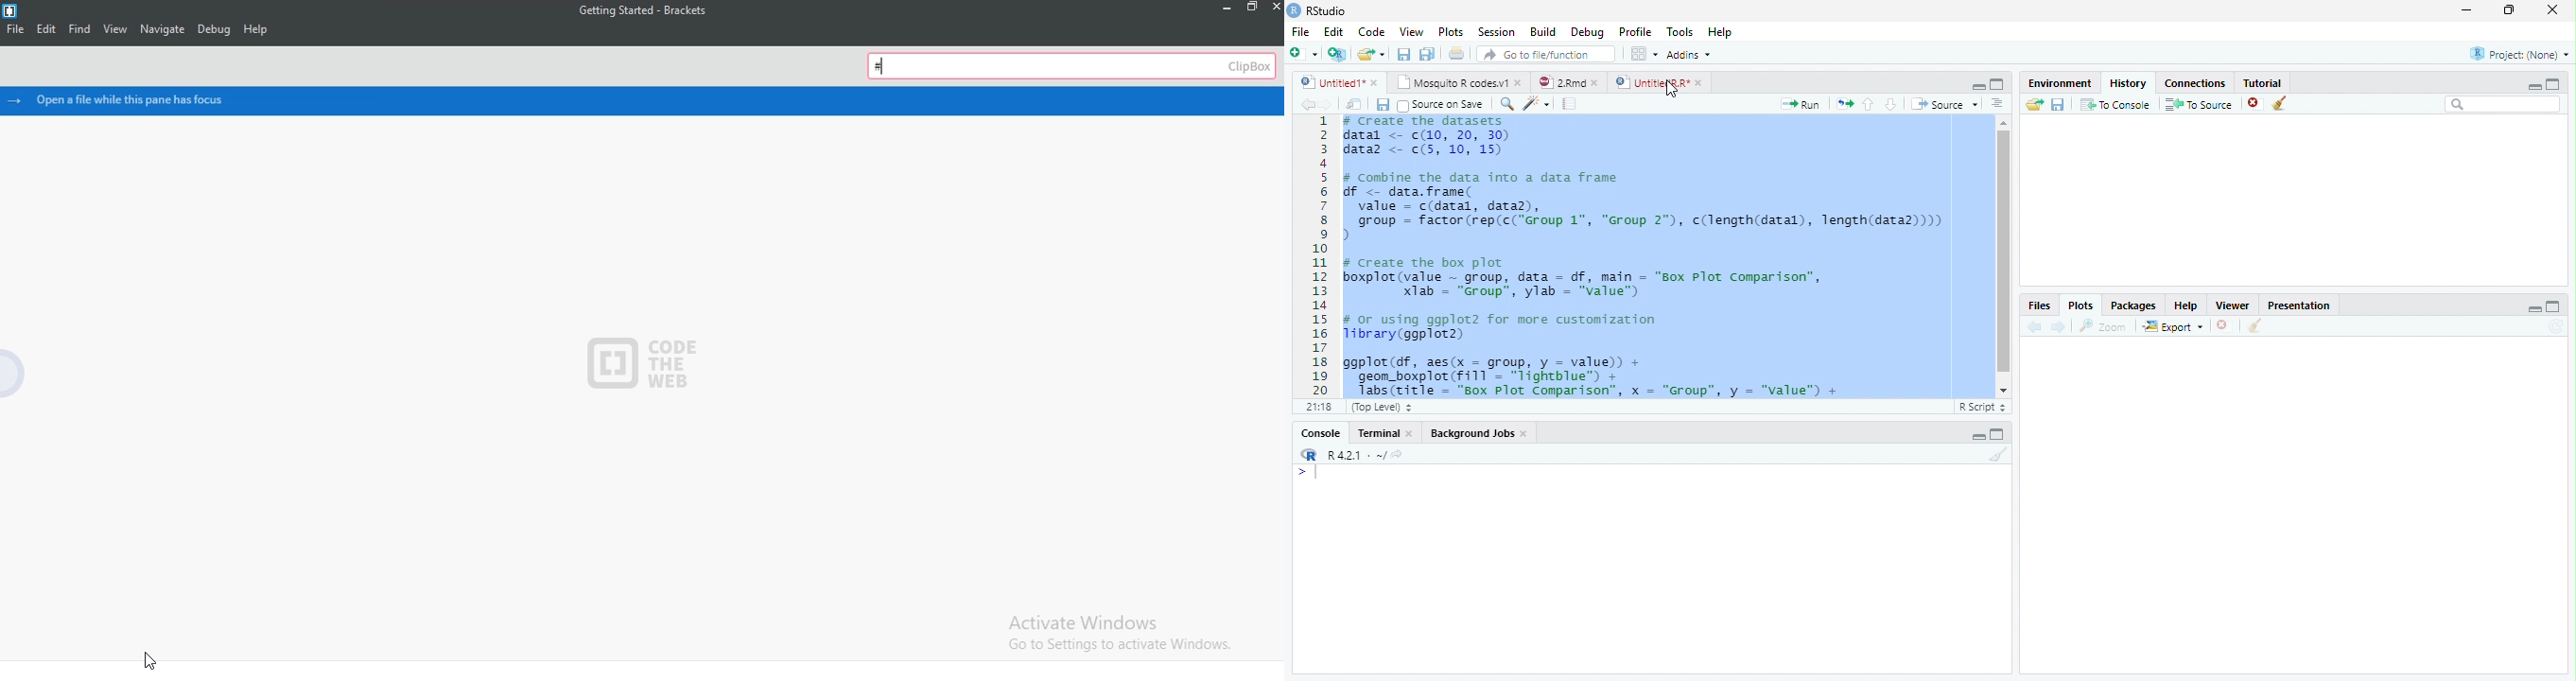 The height and width of the screenshot is (700, 2576). What do you see at coordinates (1370, 32) in the screenshot?
I see `Code` at bounding box center [1370, 32].